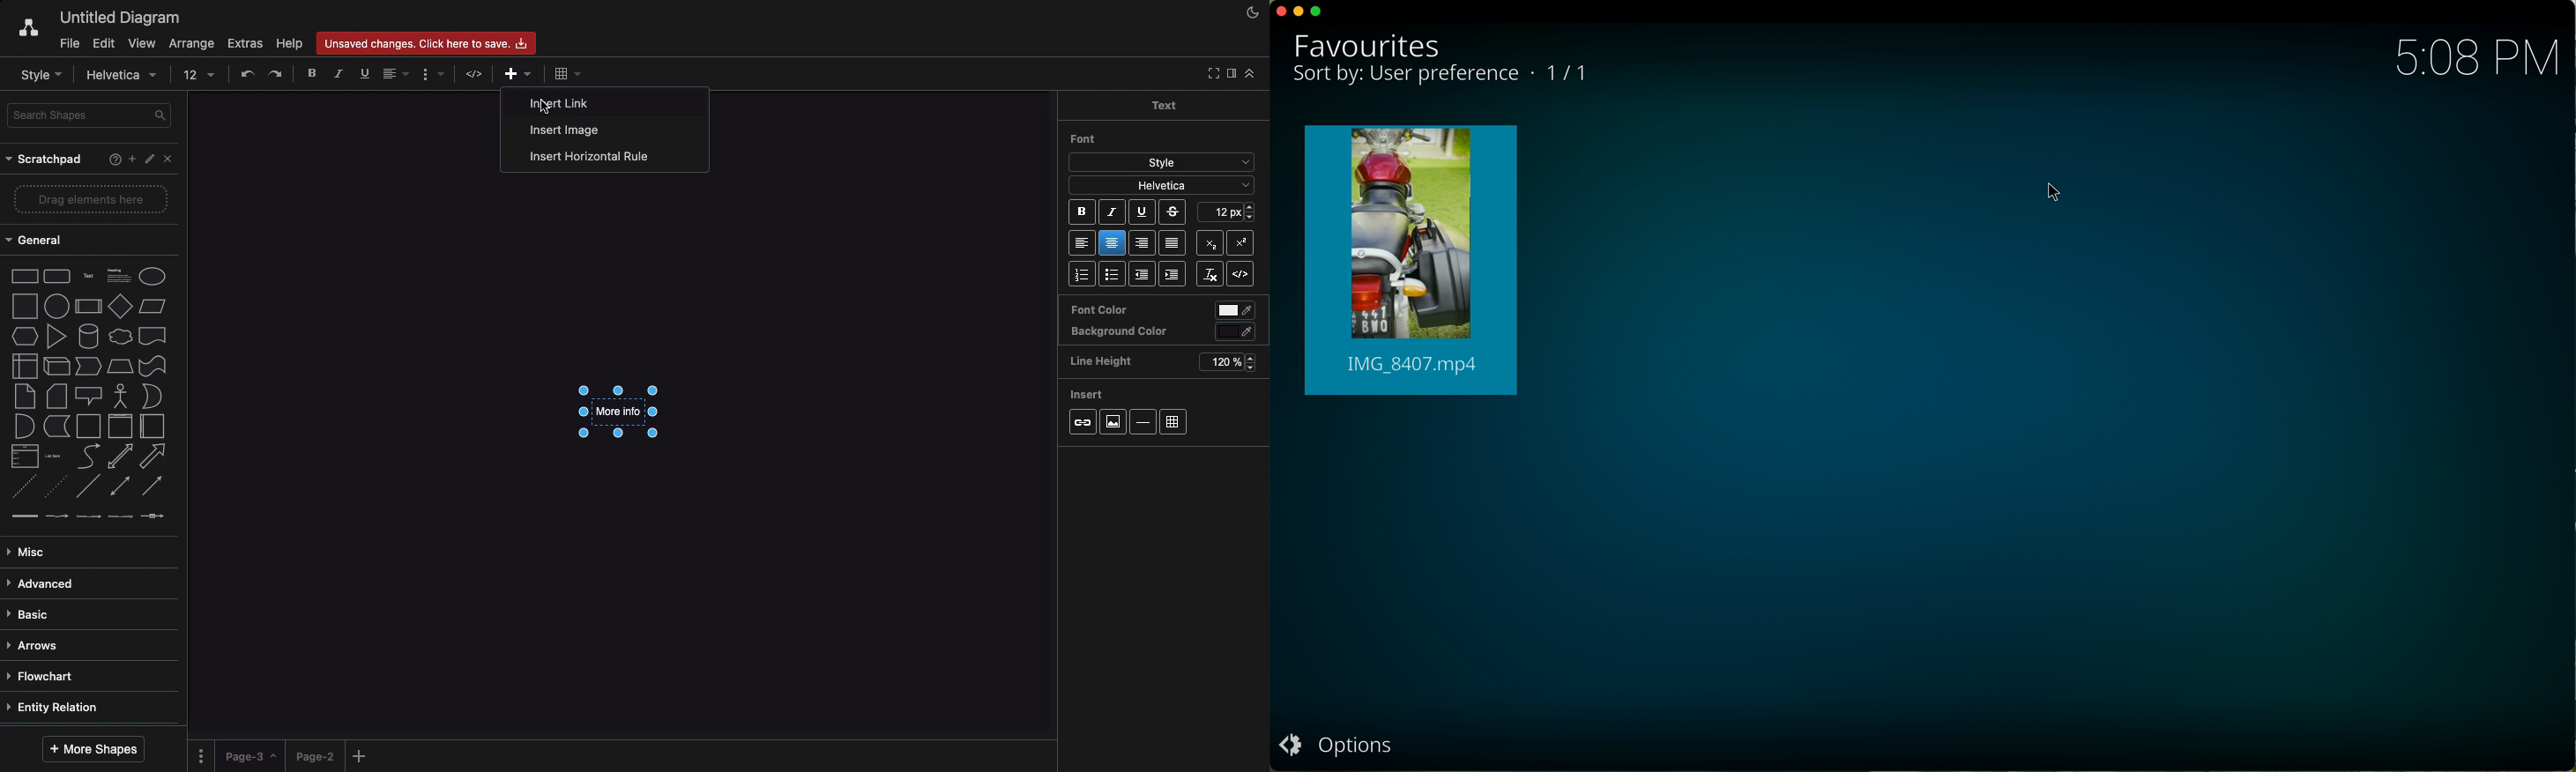 The image size is (2576, 784). Describe the element at coordinates (1083, 214) in the screenshot. I see `Bold` at that location.